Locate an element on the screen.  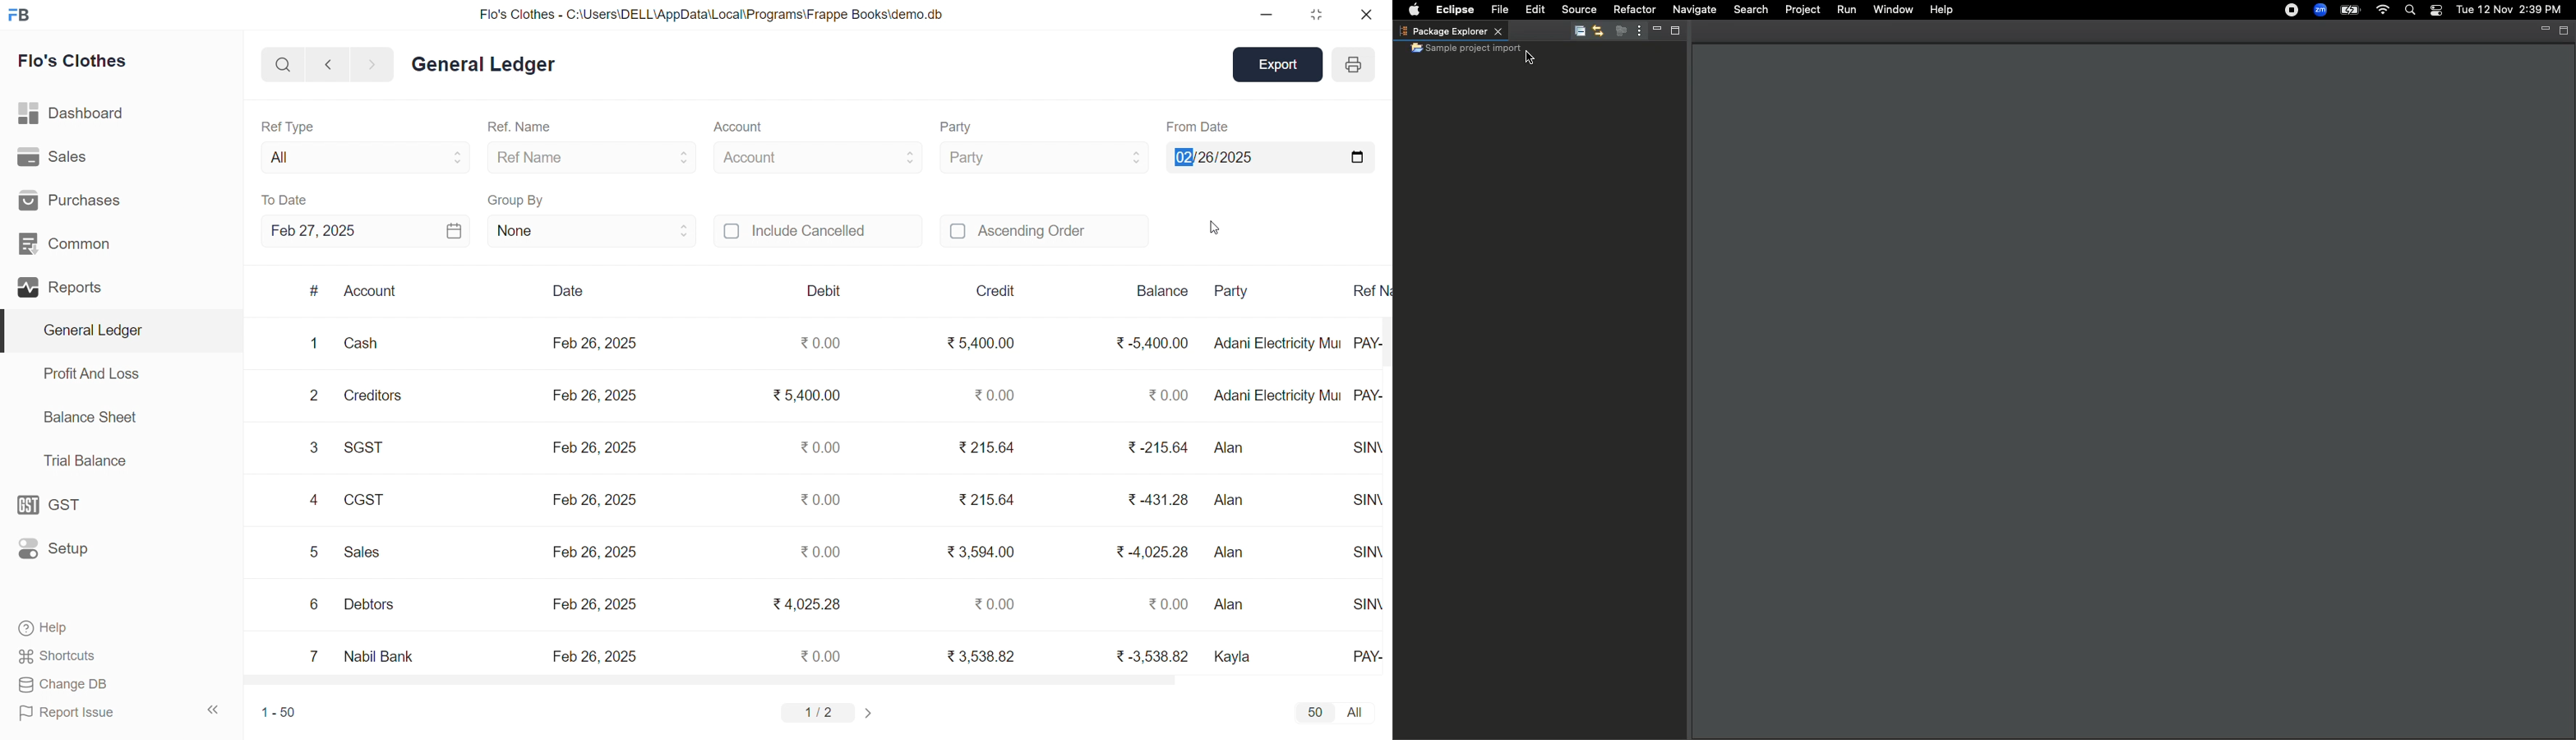
₹ -3,538.82 is located at coordinates (1148, 653).